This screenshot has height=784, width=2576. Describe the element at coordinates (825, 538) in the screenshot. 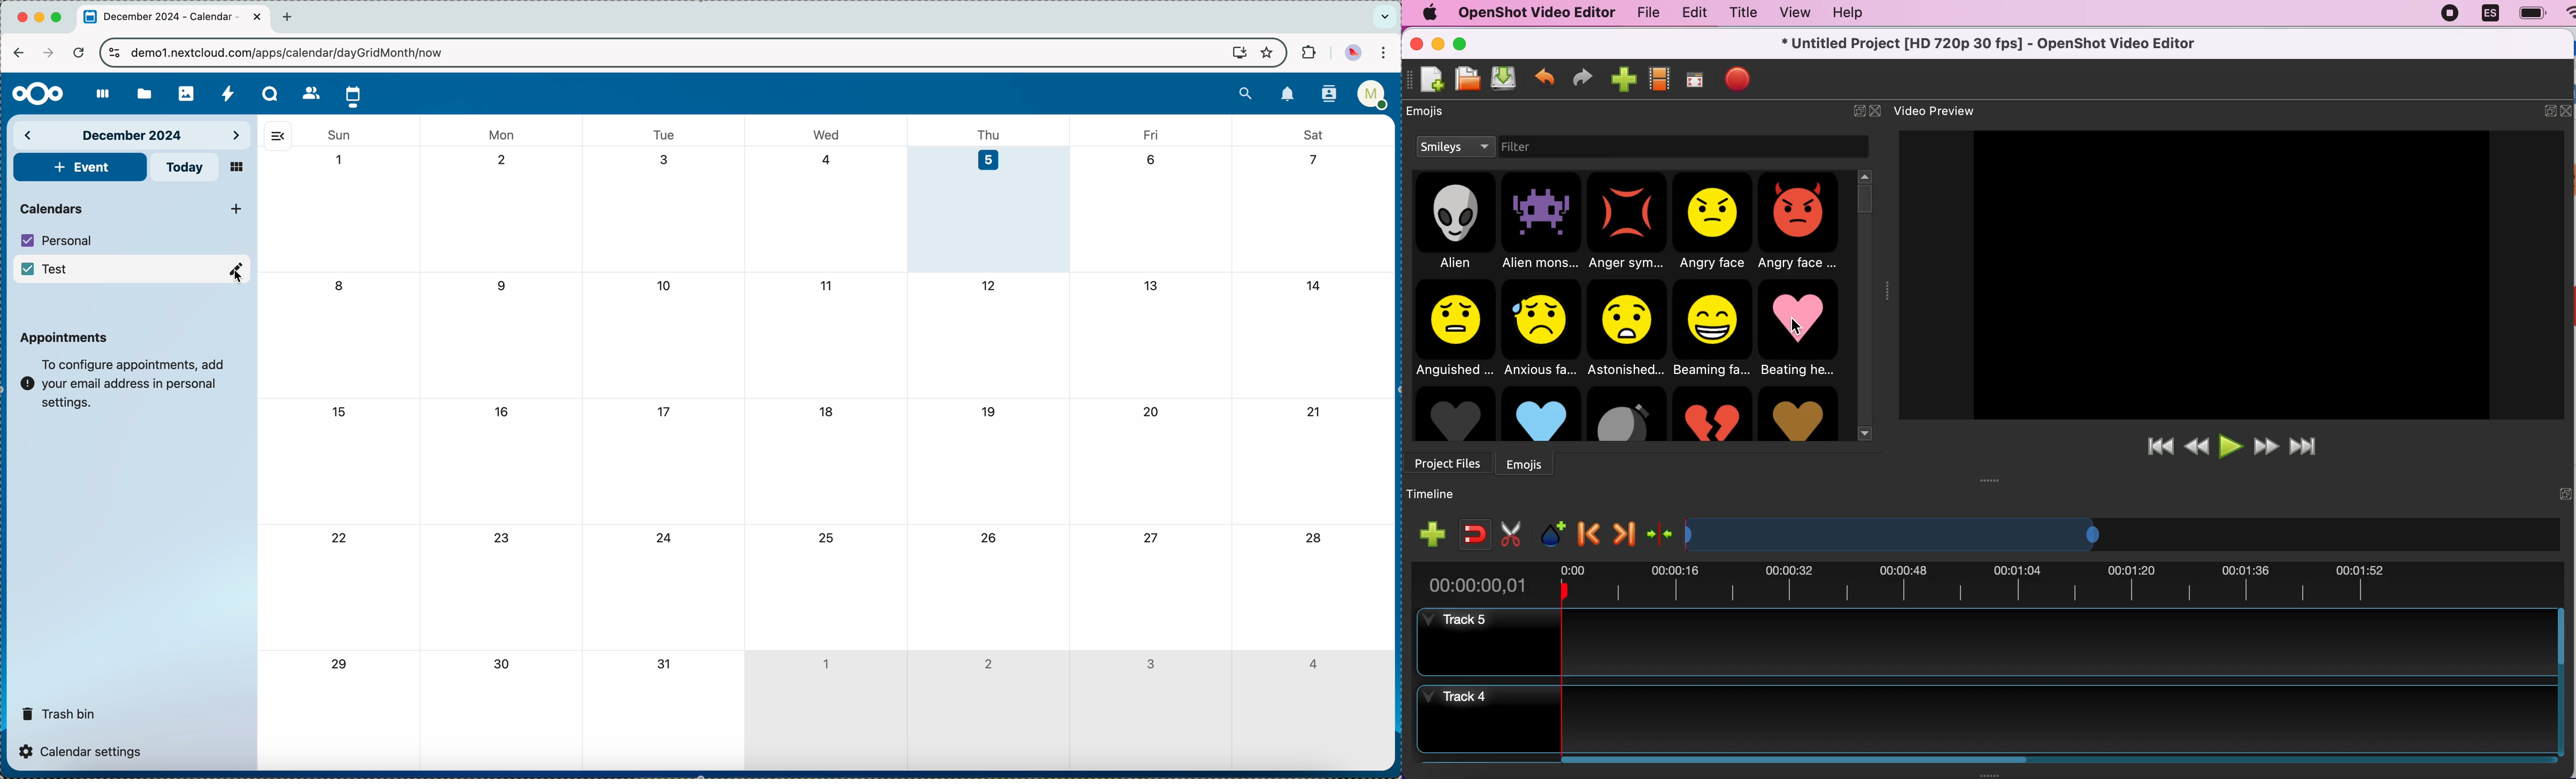

I see `25` at that location.